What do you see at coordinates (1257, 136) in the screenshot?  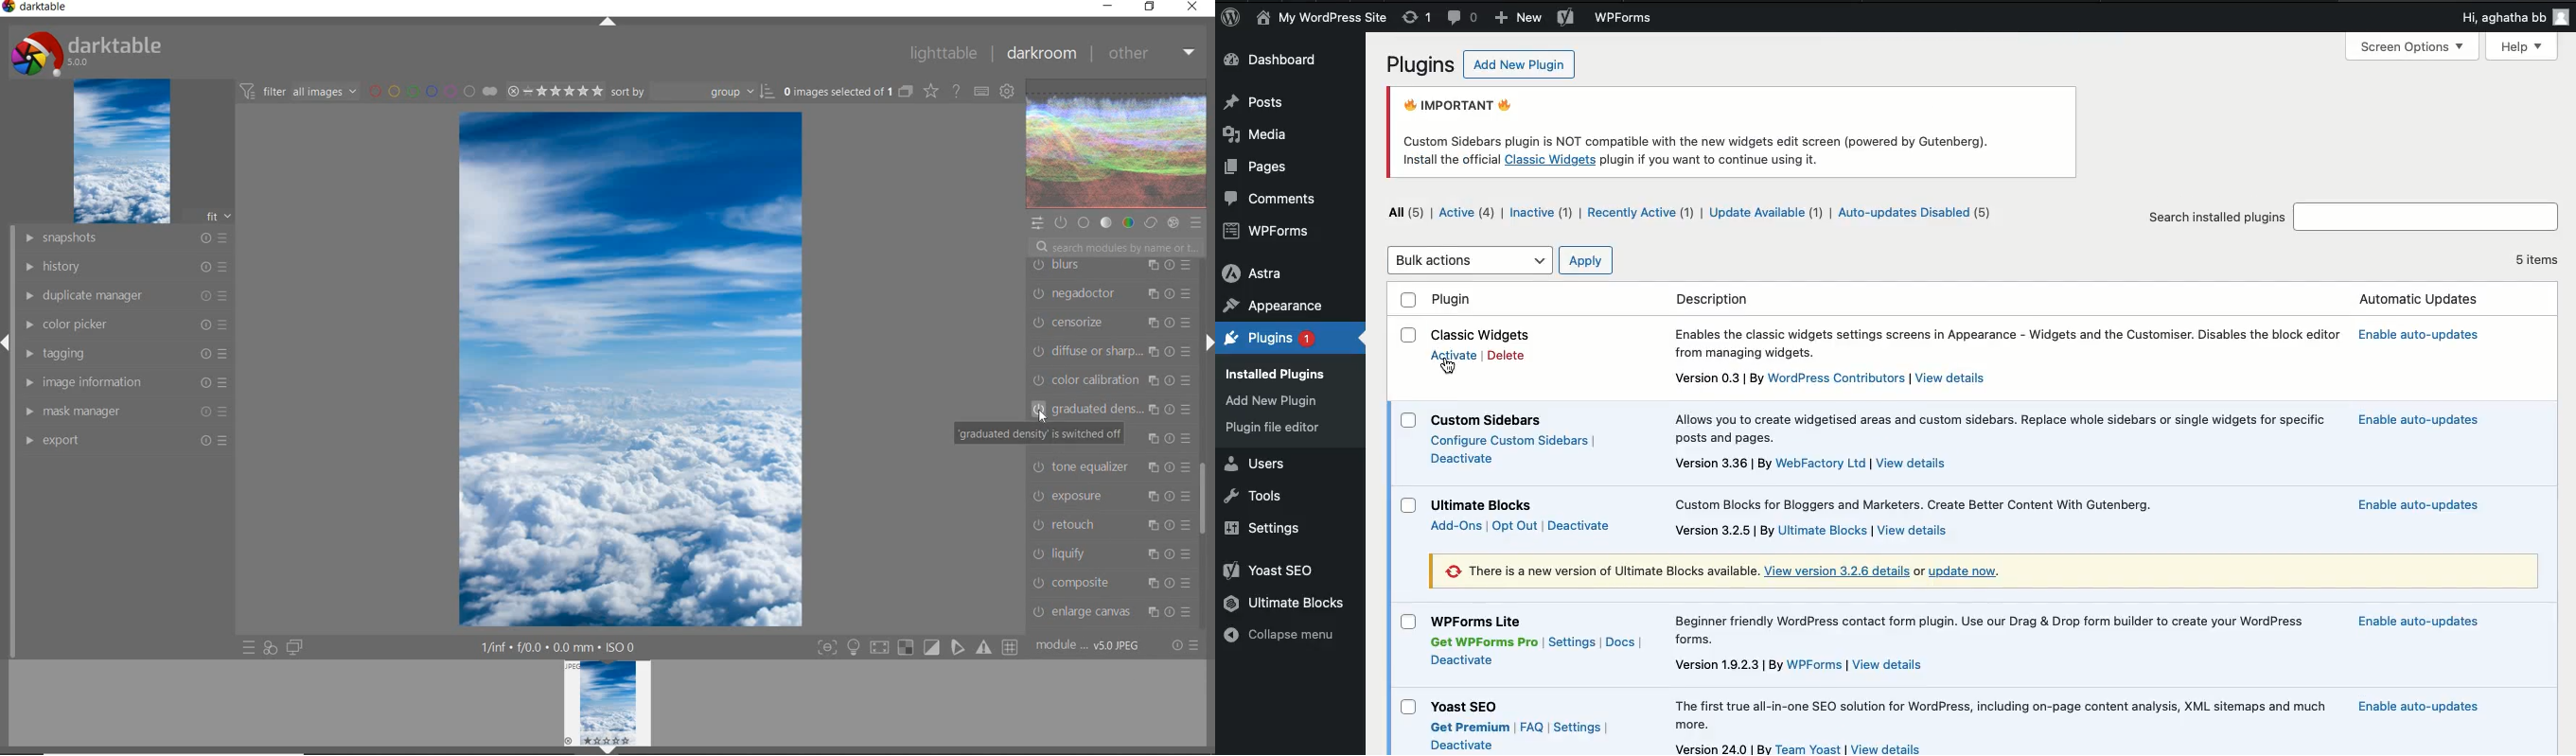 I see `Media` at bounding box center [1257, 136].